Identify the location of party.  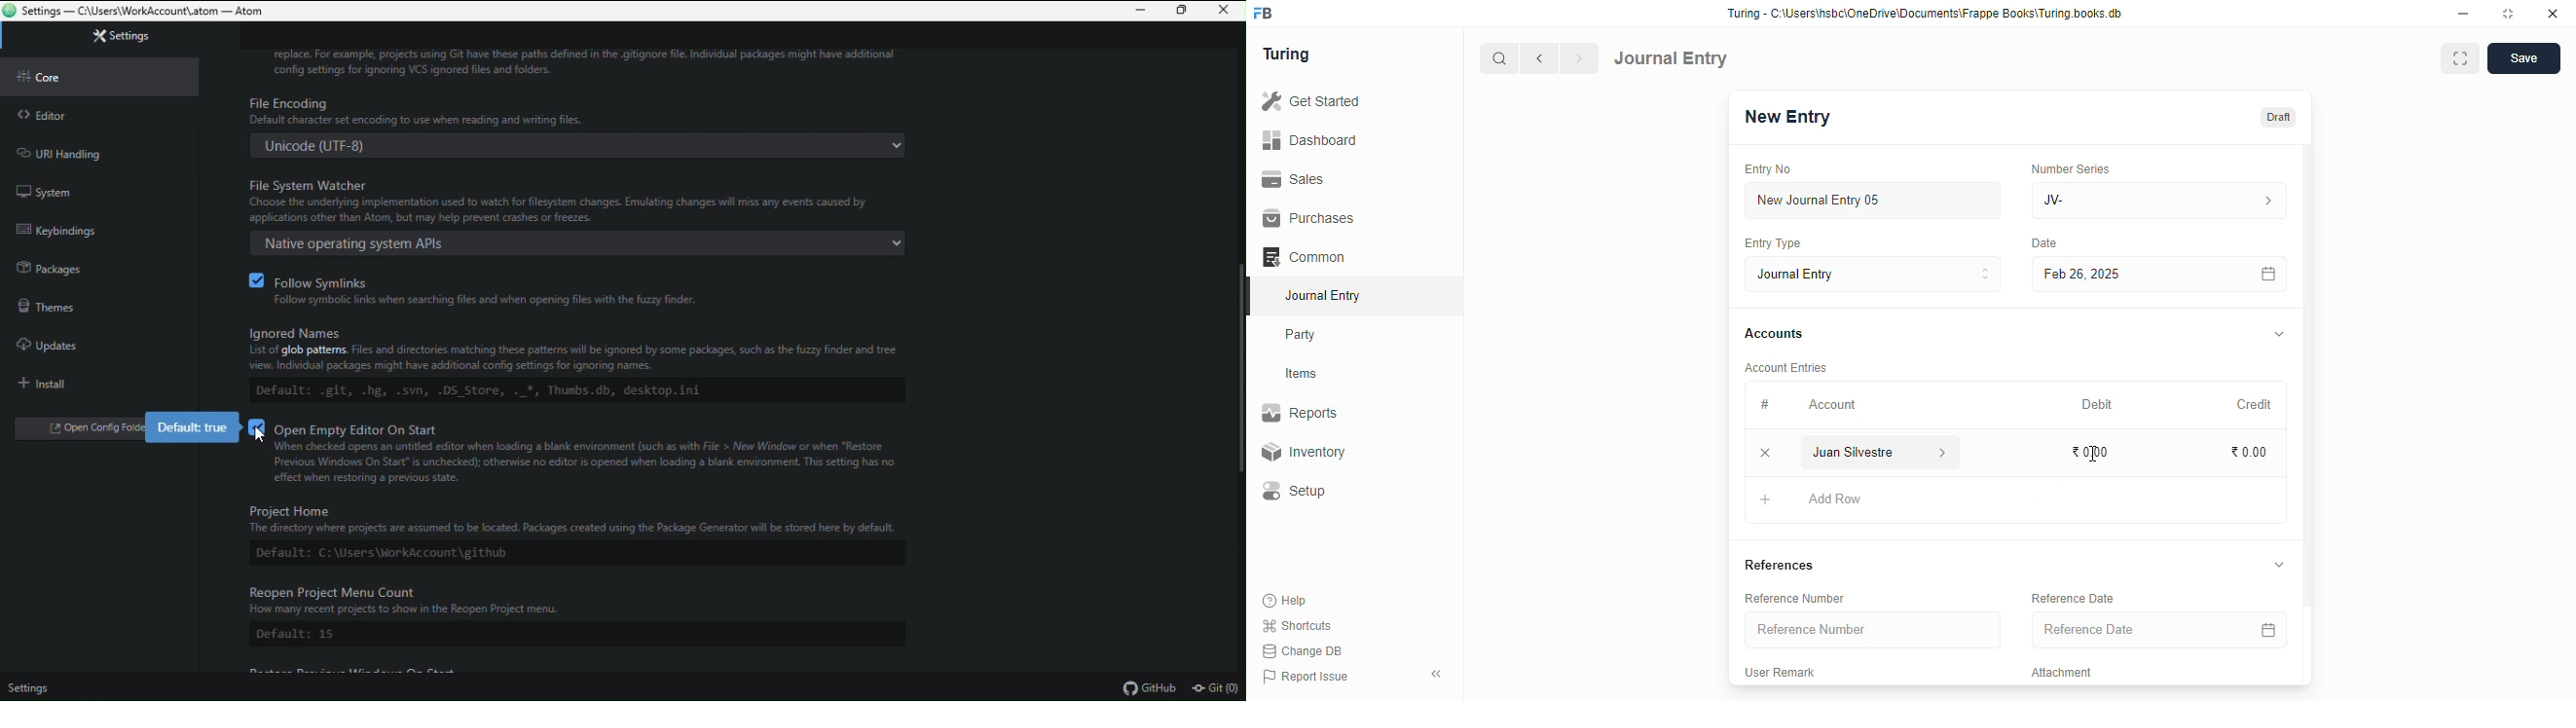
(1303, 335).